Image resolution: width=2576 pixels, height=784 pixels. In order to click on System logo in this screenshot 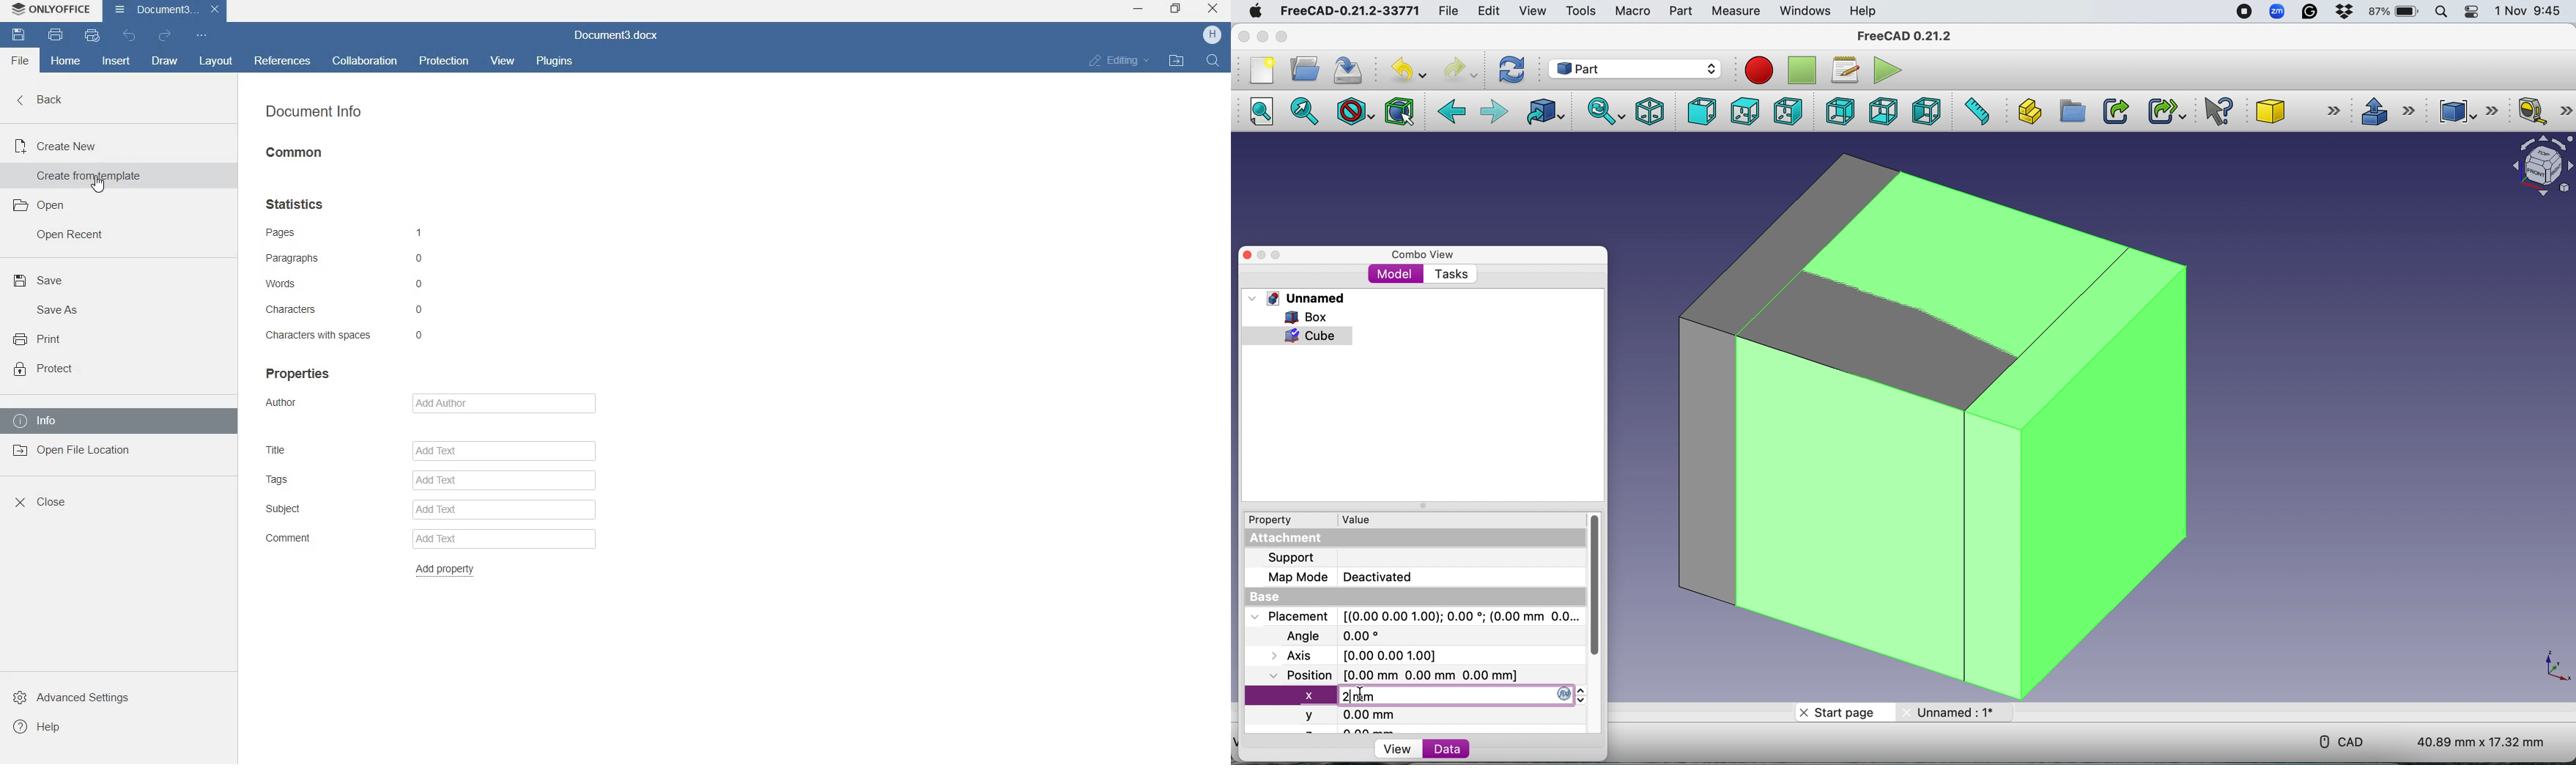, I will do `click(1254, 12)`.